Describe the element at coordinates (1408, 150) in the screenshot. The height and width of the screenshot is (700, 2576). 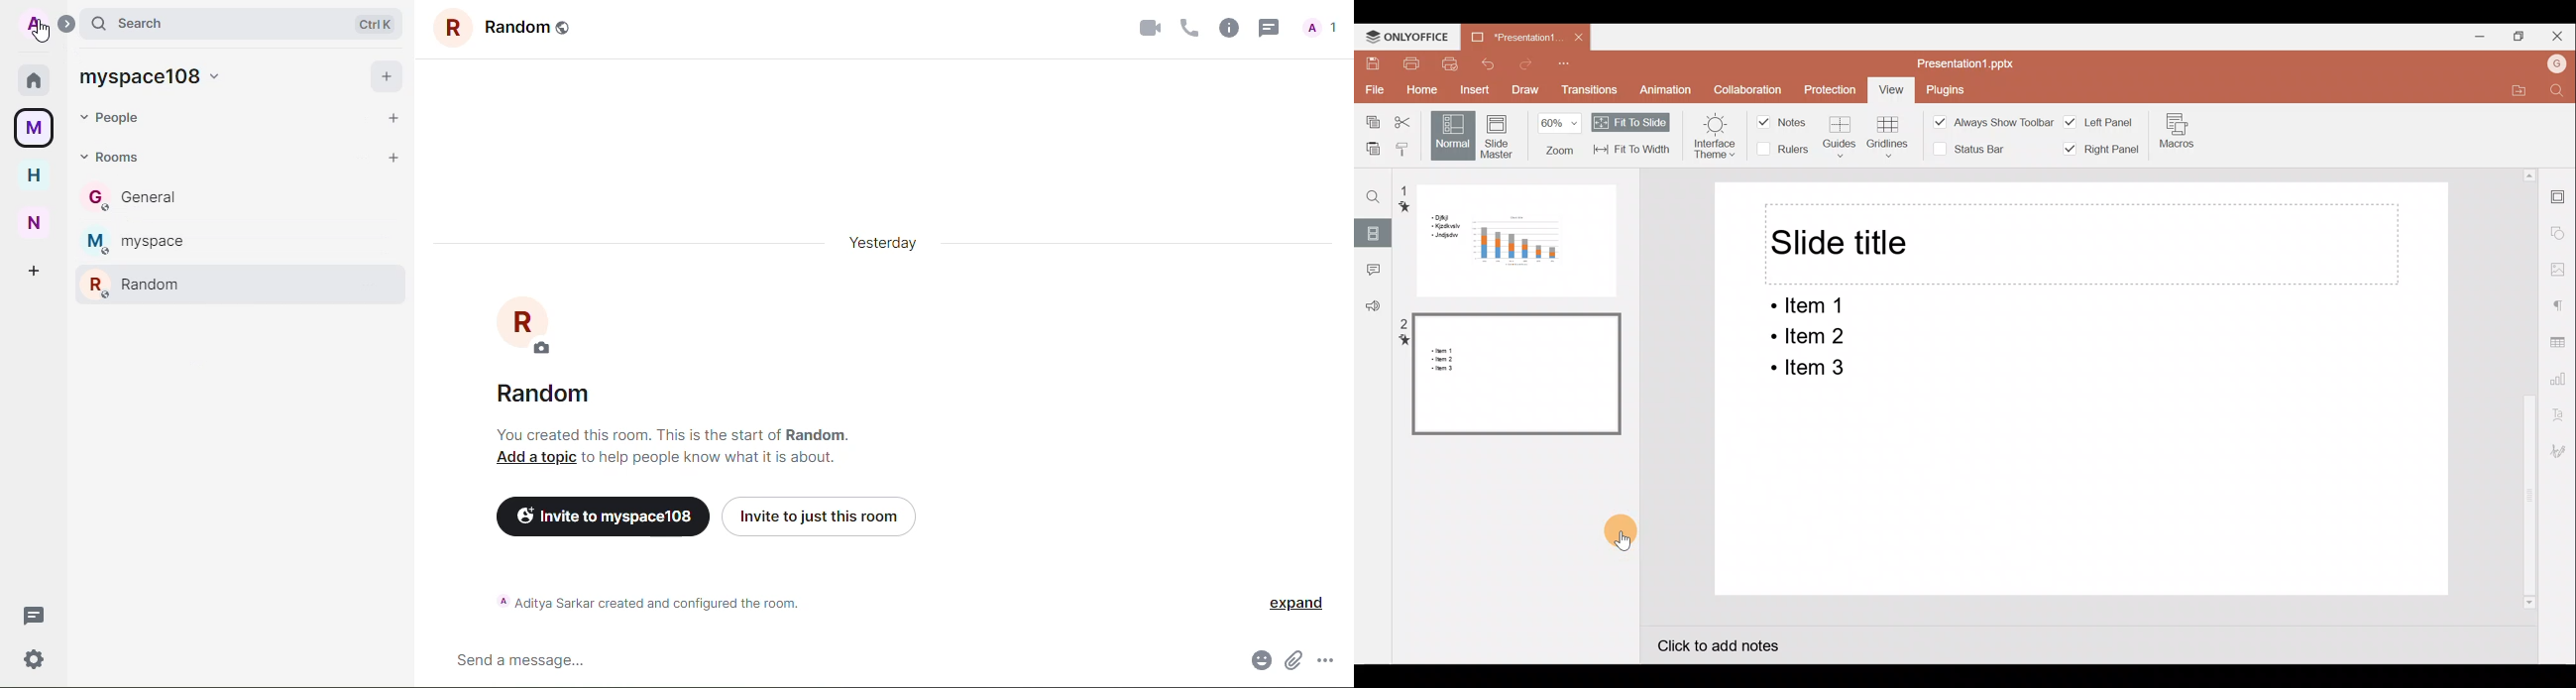
I see `Copy style` at that location.